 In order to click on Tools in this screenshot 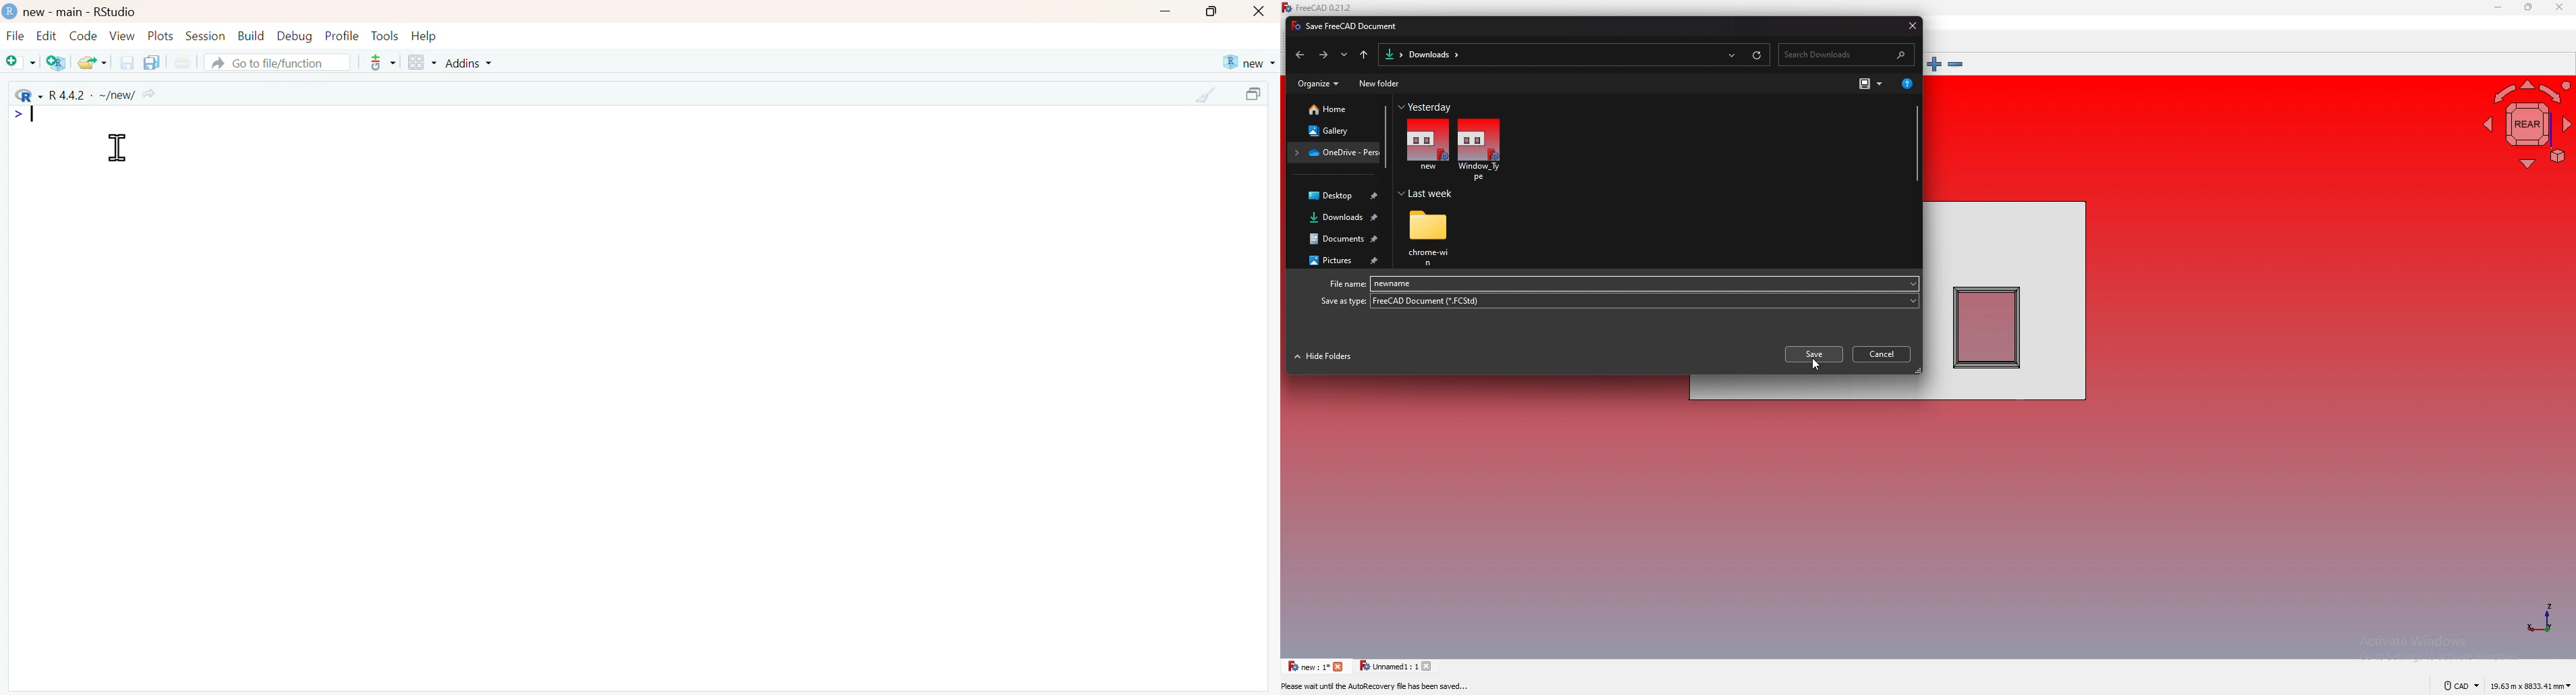, I will do `click(385, 35)`.